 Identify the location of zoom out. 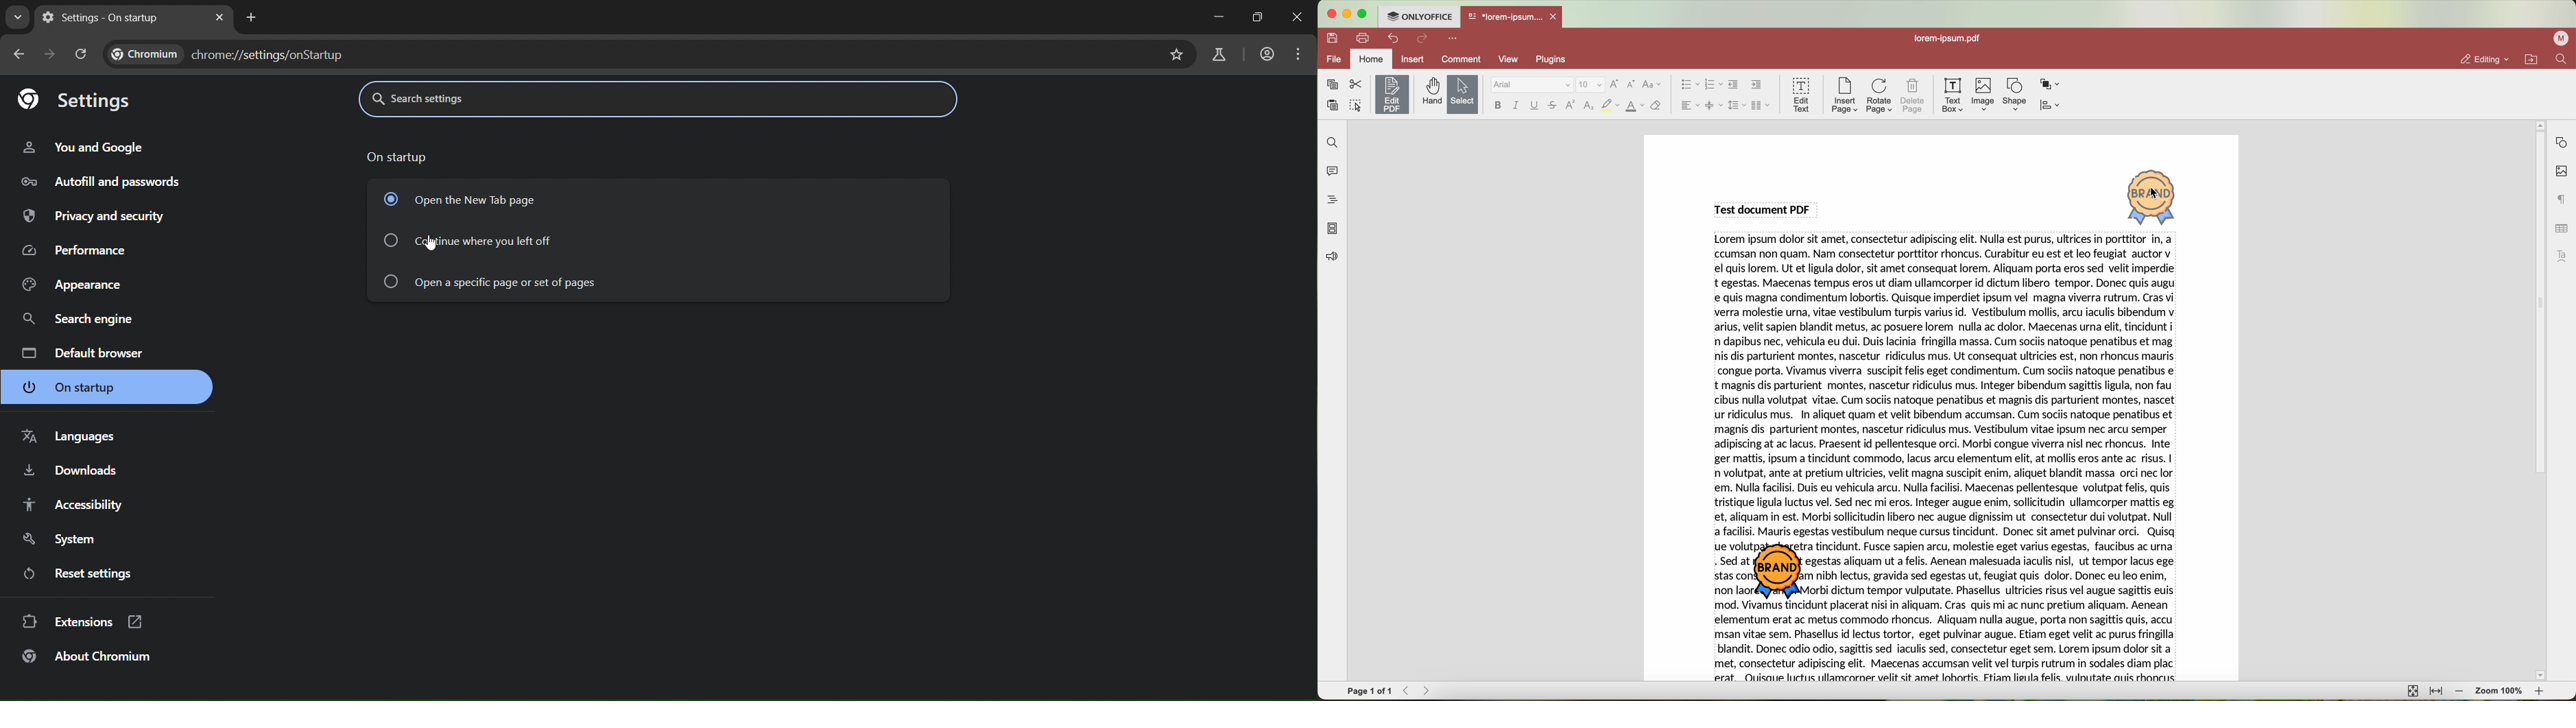
(2460, 691).